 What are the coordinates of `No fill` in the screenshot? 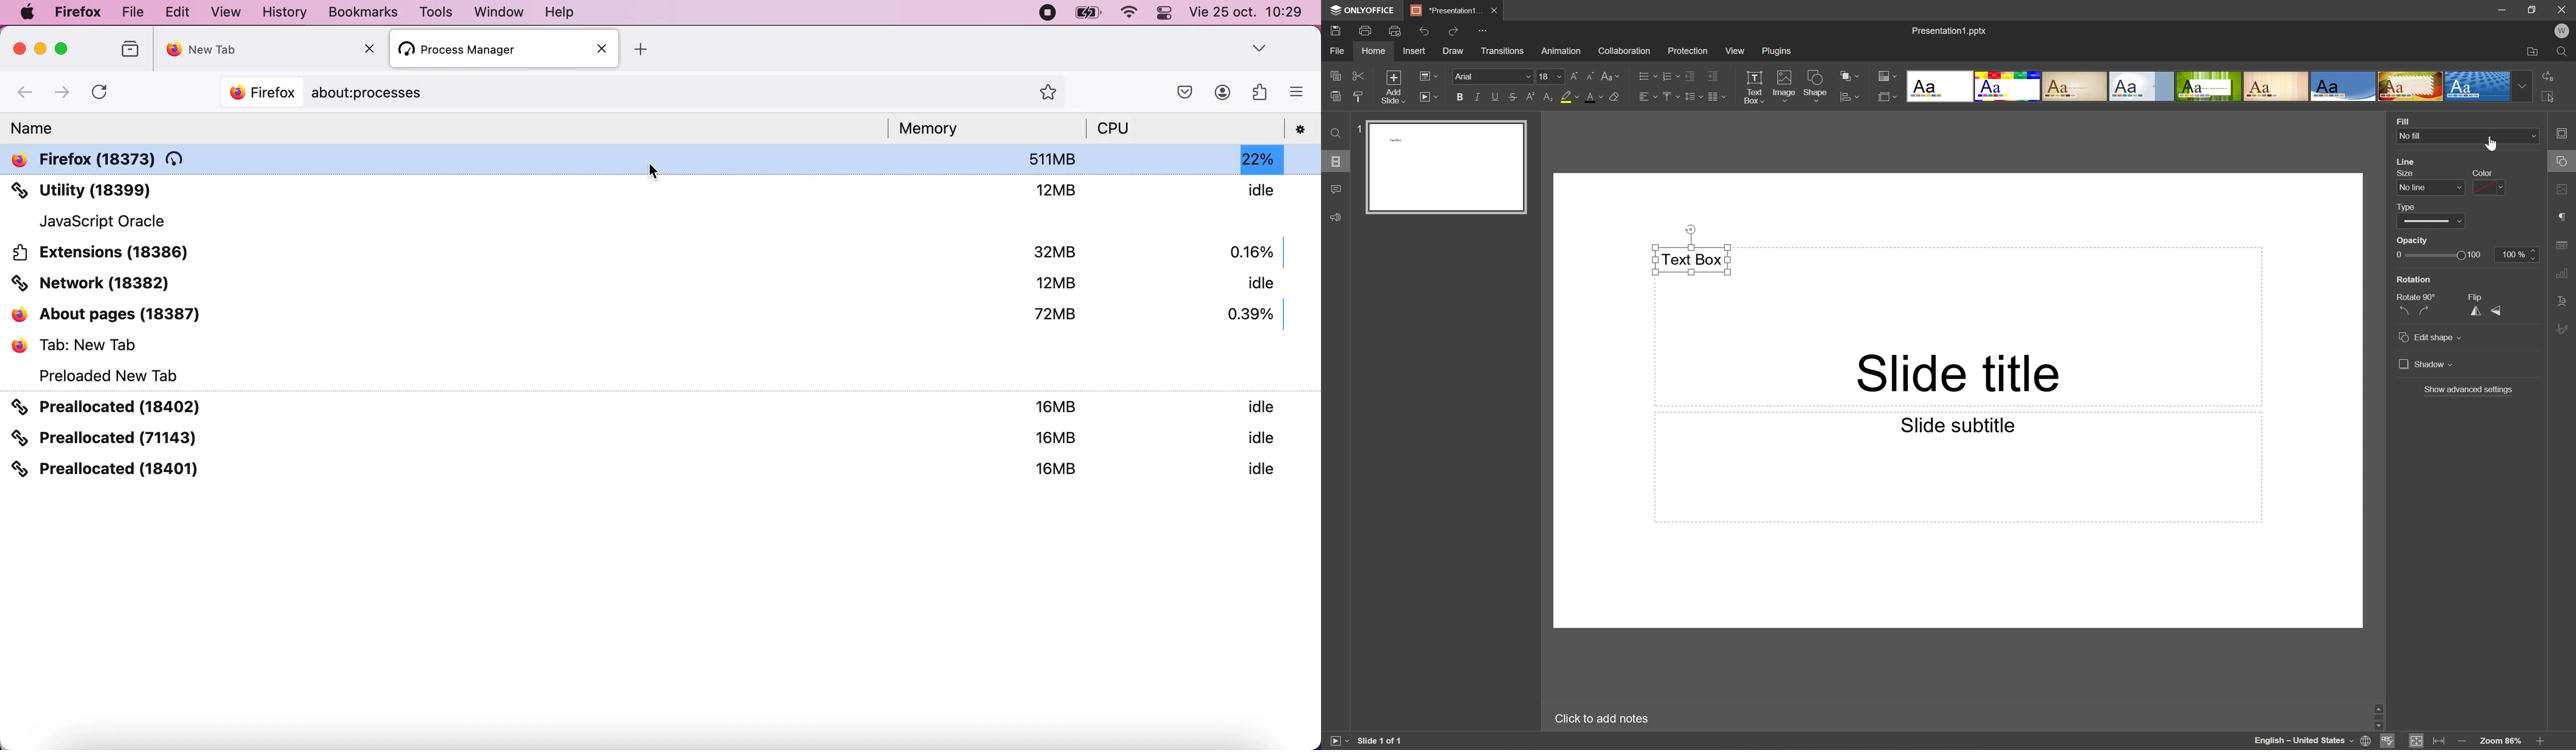 It's located at (2468, 135).